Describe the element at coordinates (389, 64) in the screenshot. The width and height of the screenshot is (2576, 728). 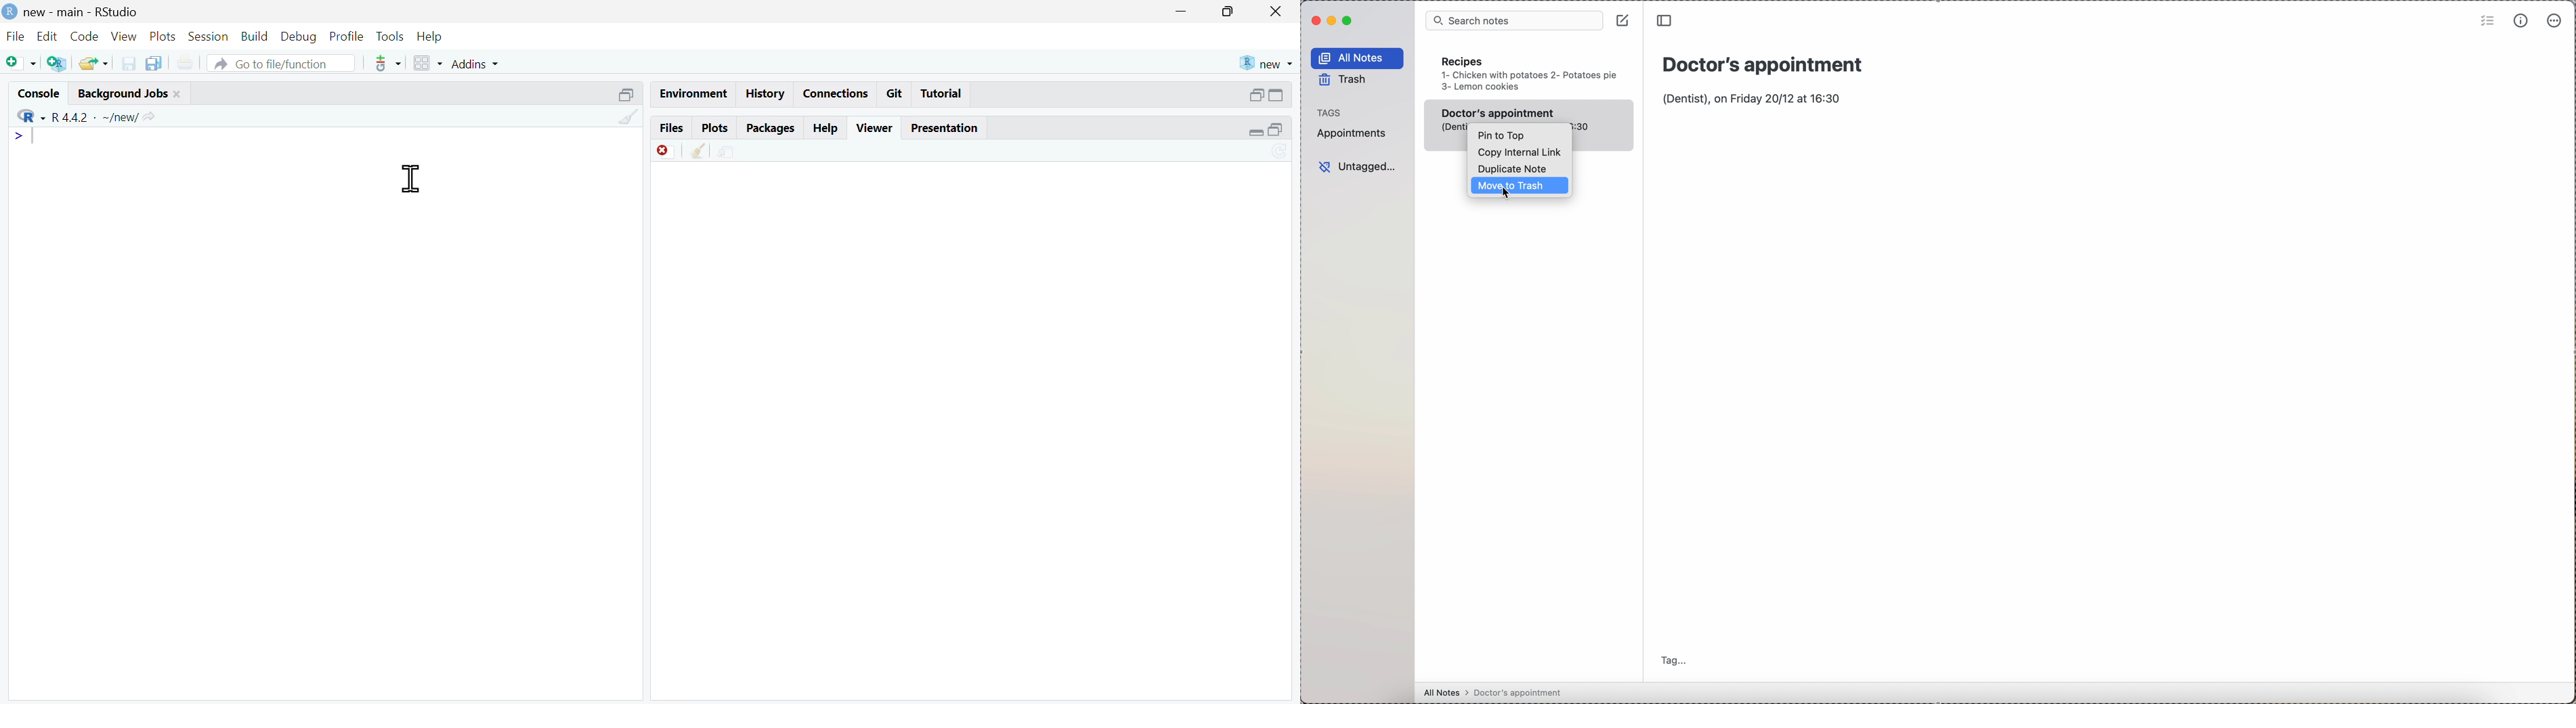
I see `tool` at that location.